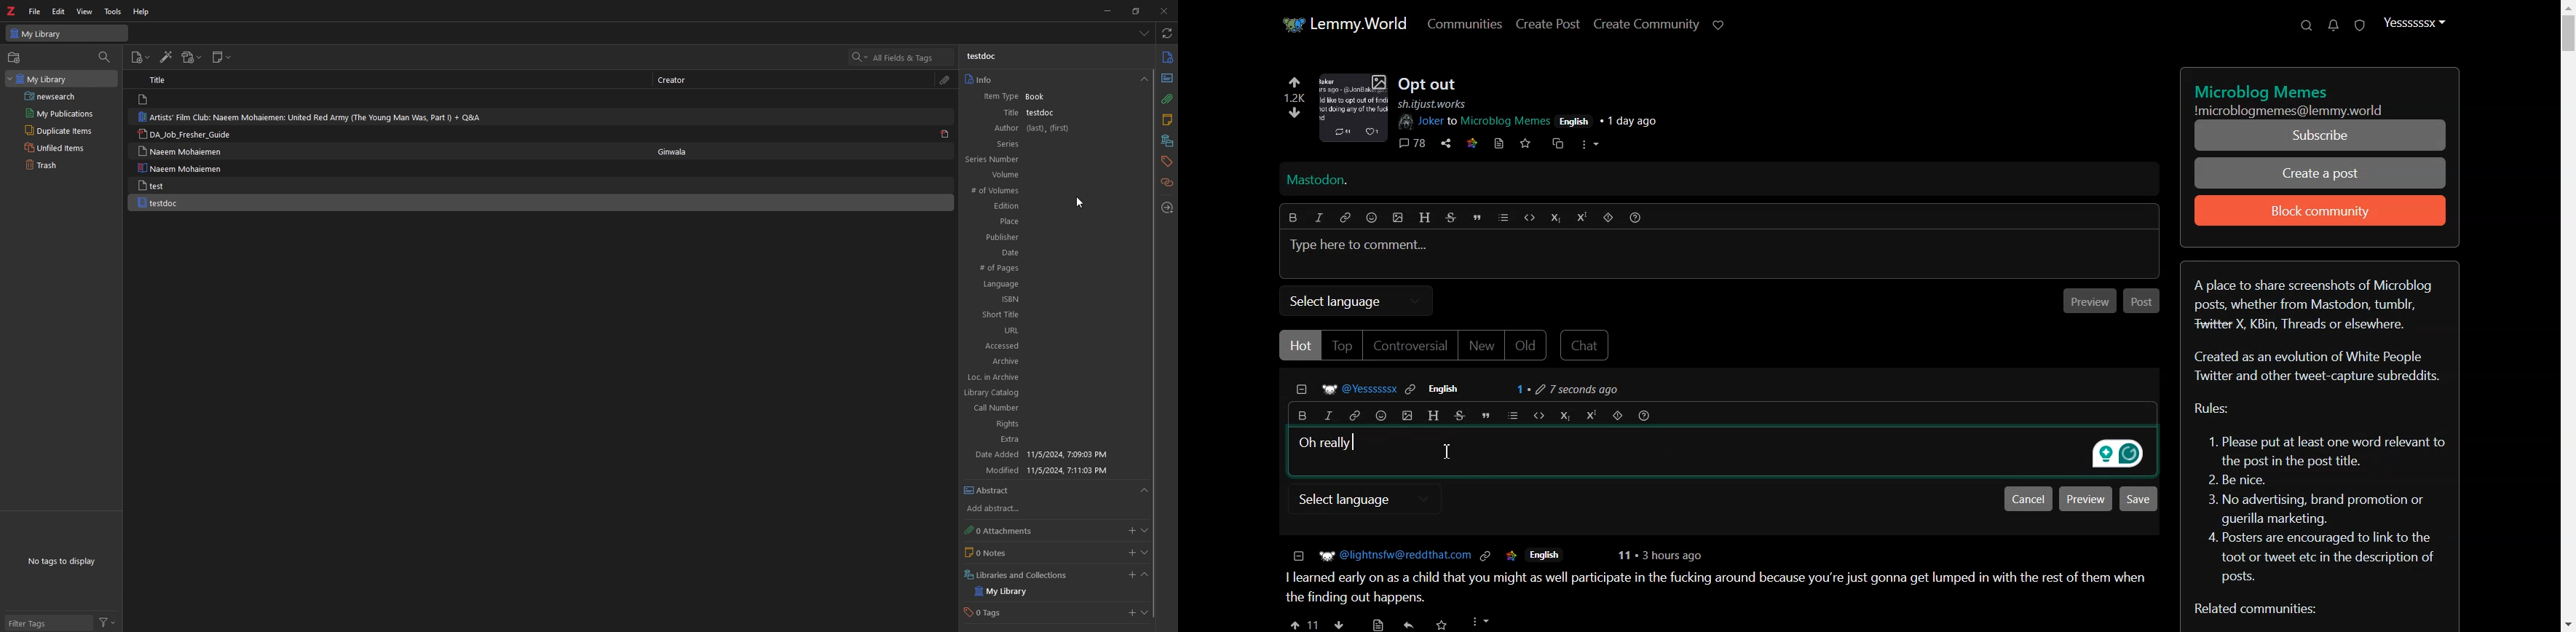 This screenshot has height=644, width=2576. Describe the element at coordinates (1054, 175) in the screenshot. I see `Volume` at that location.